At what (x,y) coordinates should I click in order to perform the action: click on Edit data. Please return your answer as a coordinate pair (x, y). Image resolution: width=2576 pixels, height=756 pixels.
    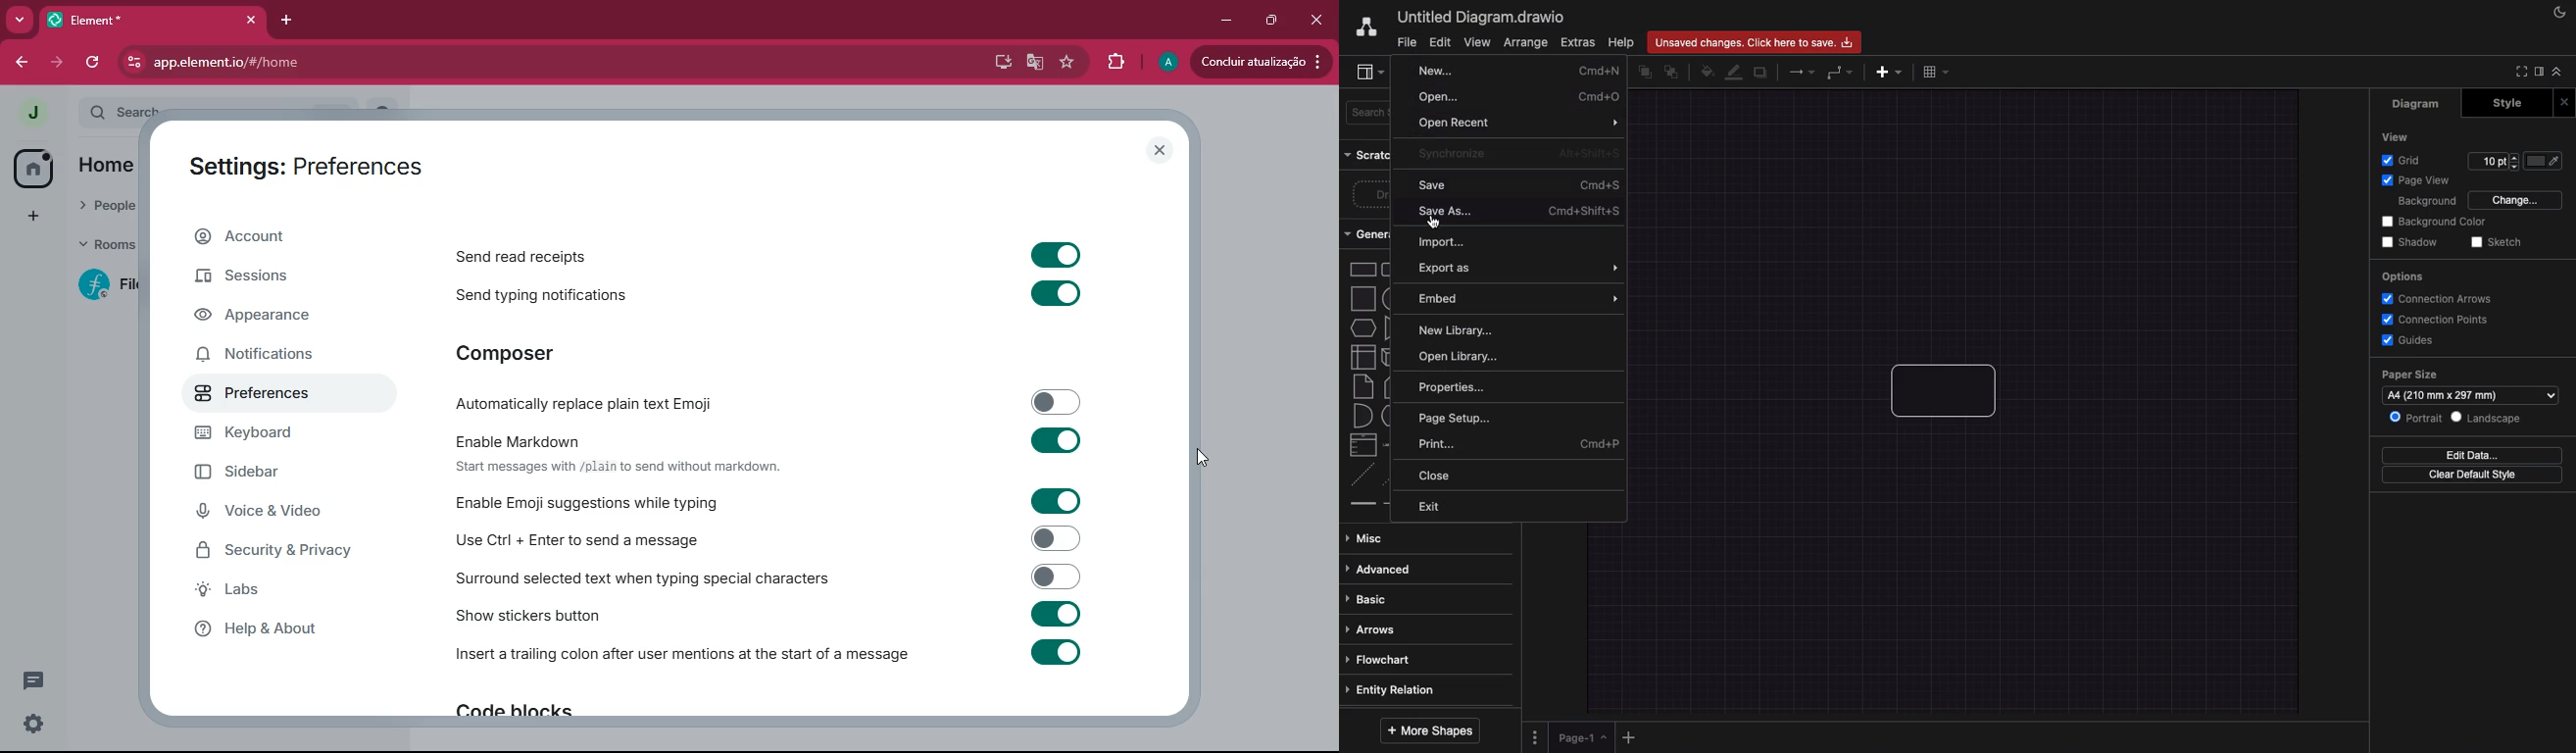
    Looking at the image, I should click on (2476, 454).